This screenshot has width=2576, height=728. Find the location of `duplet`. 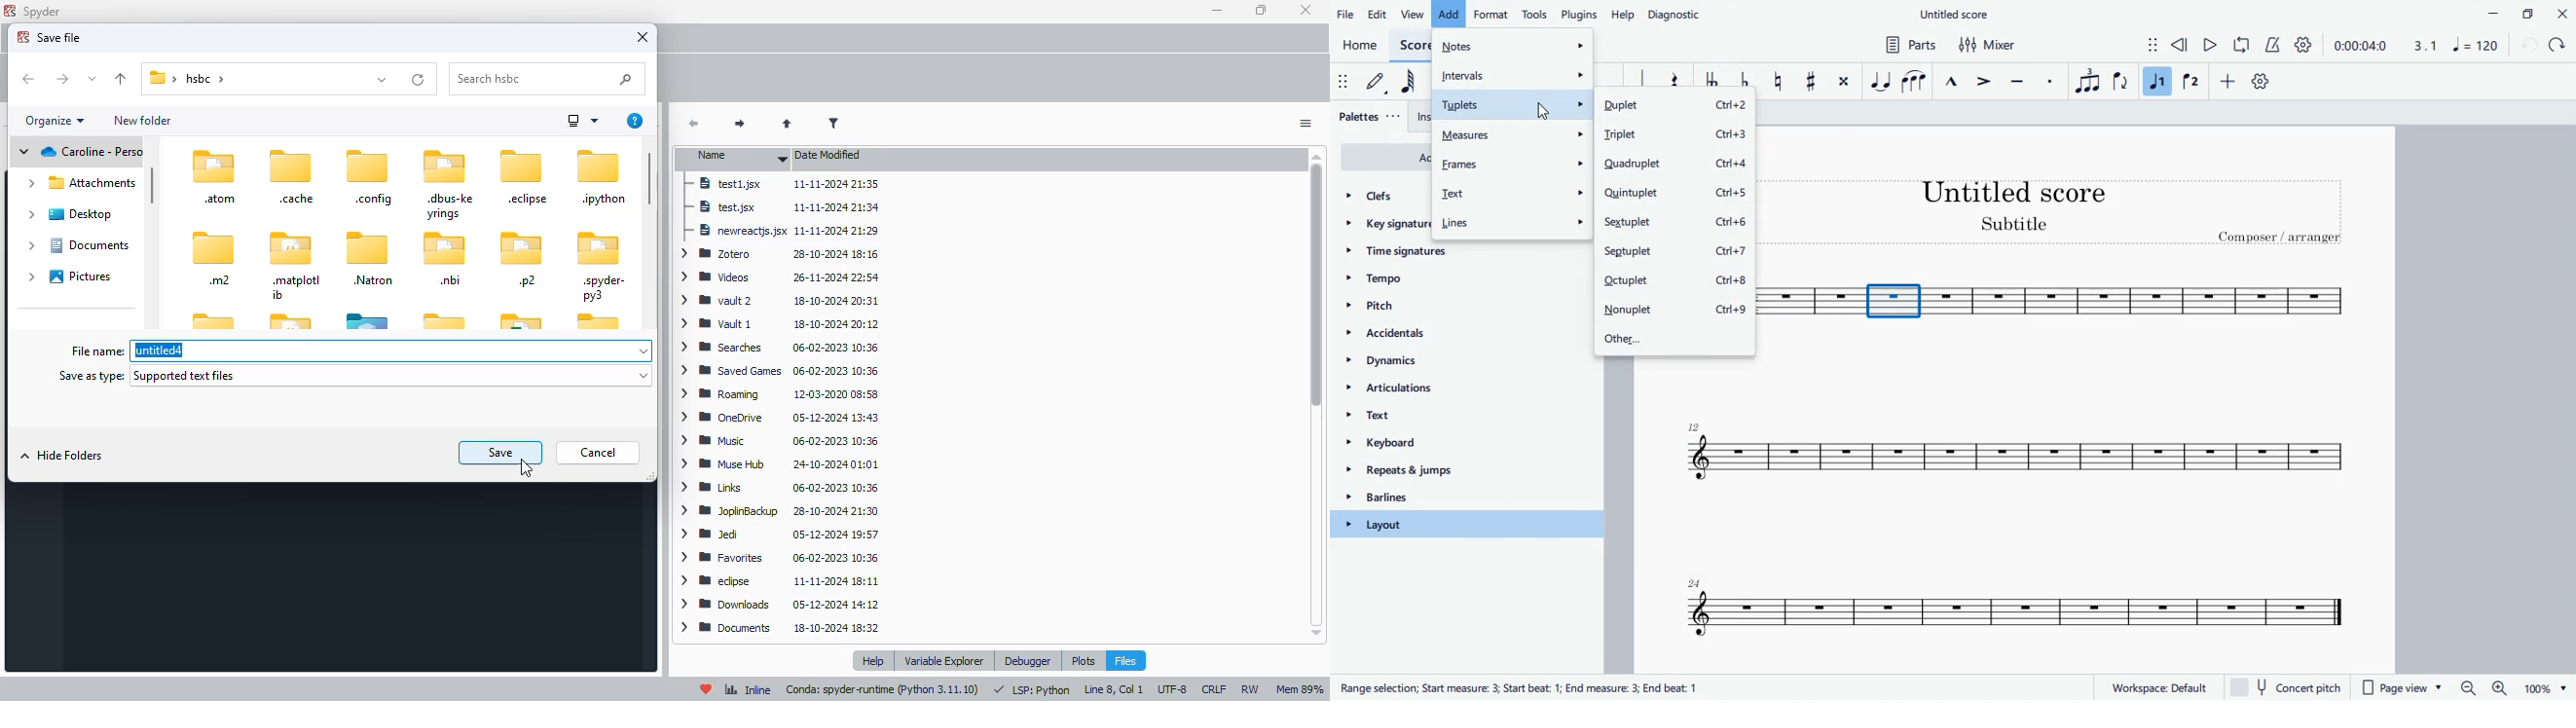

duplet is located at coordinates (1672, 107).